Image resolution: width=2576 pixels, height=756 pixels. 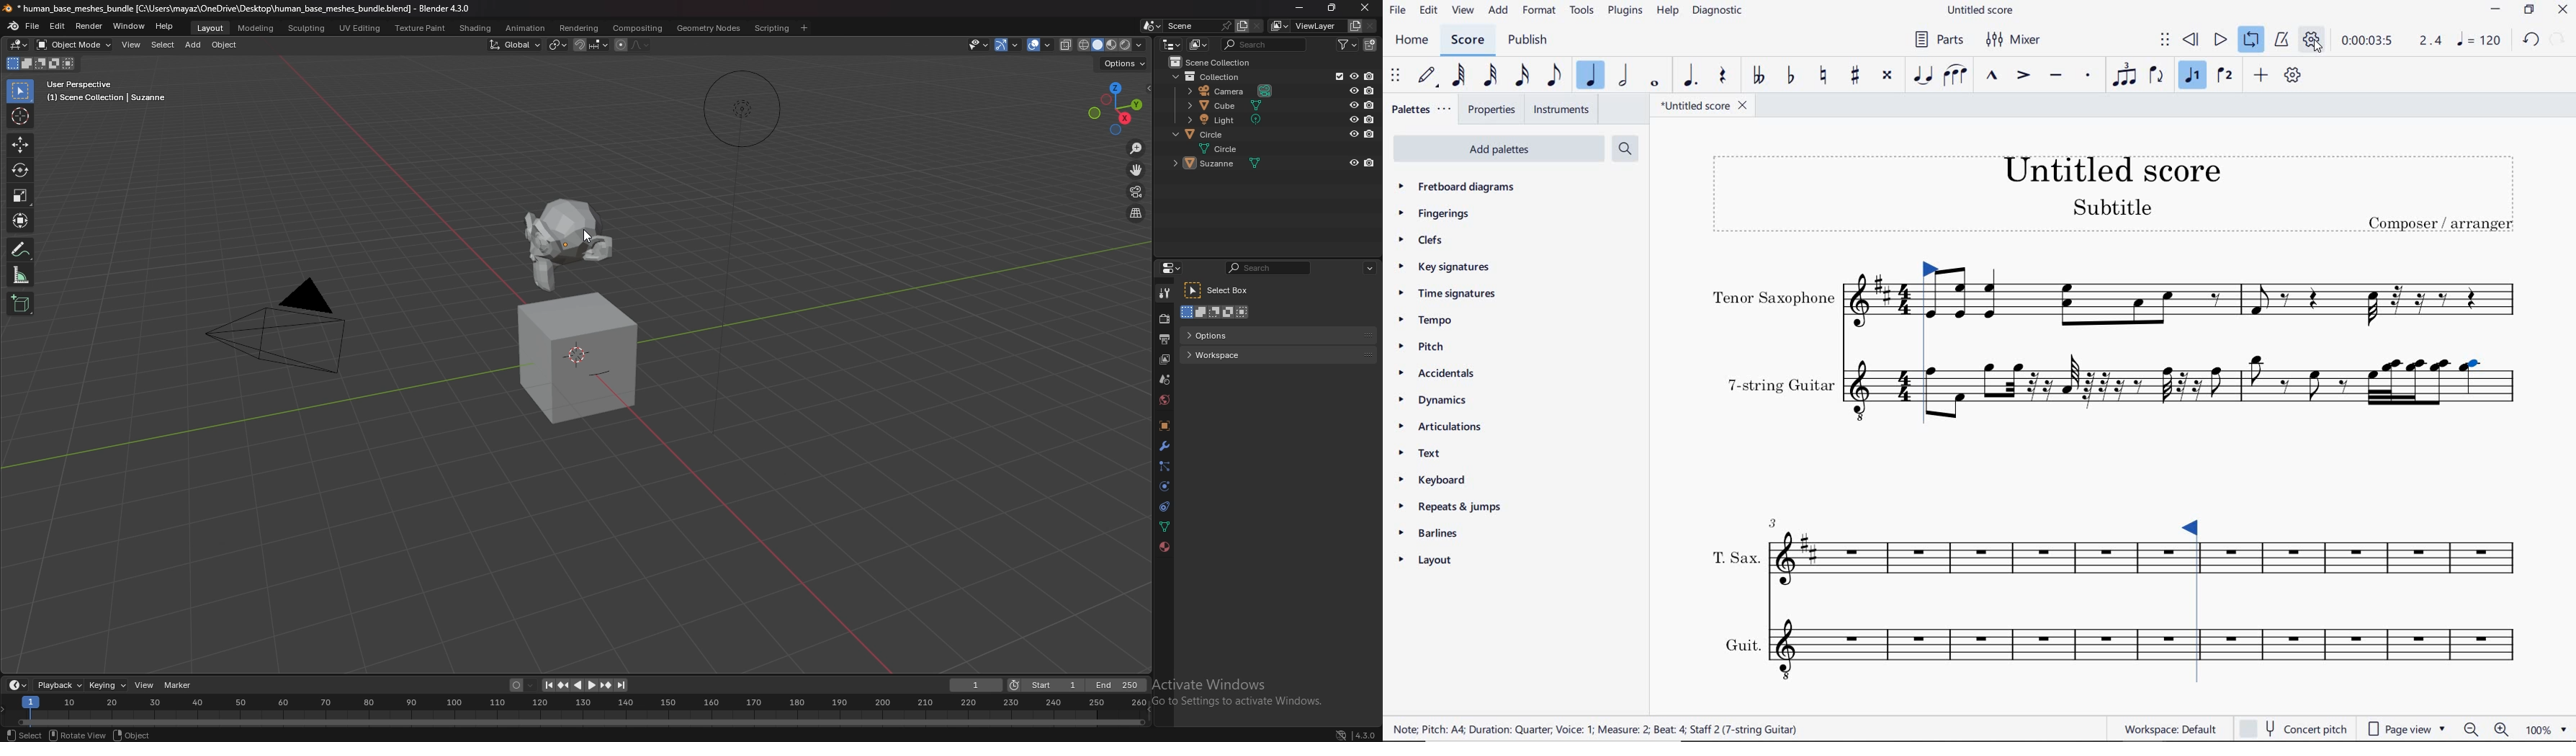 I want to click on camera view, so click(x=1137, y=192).